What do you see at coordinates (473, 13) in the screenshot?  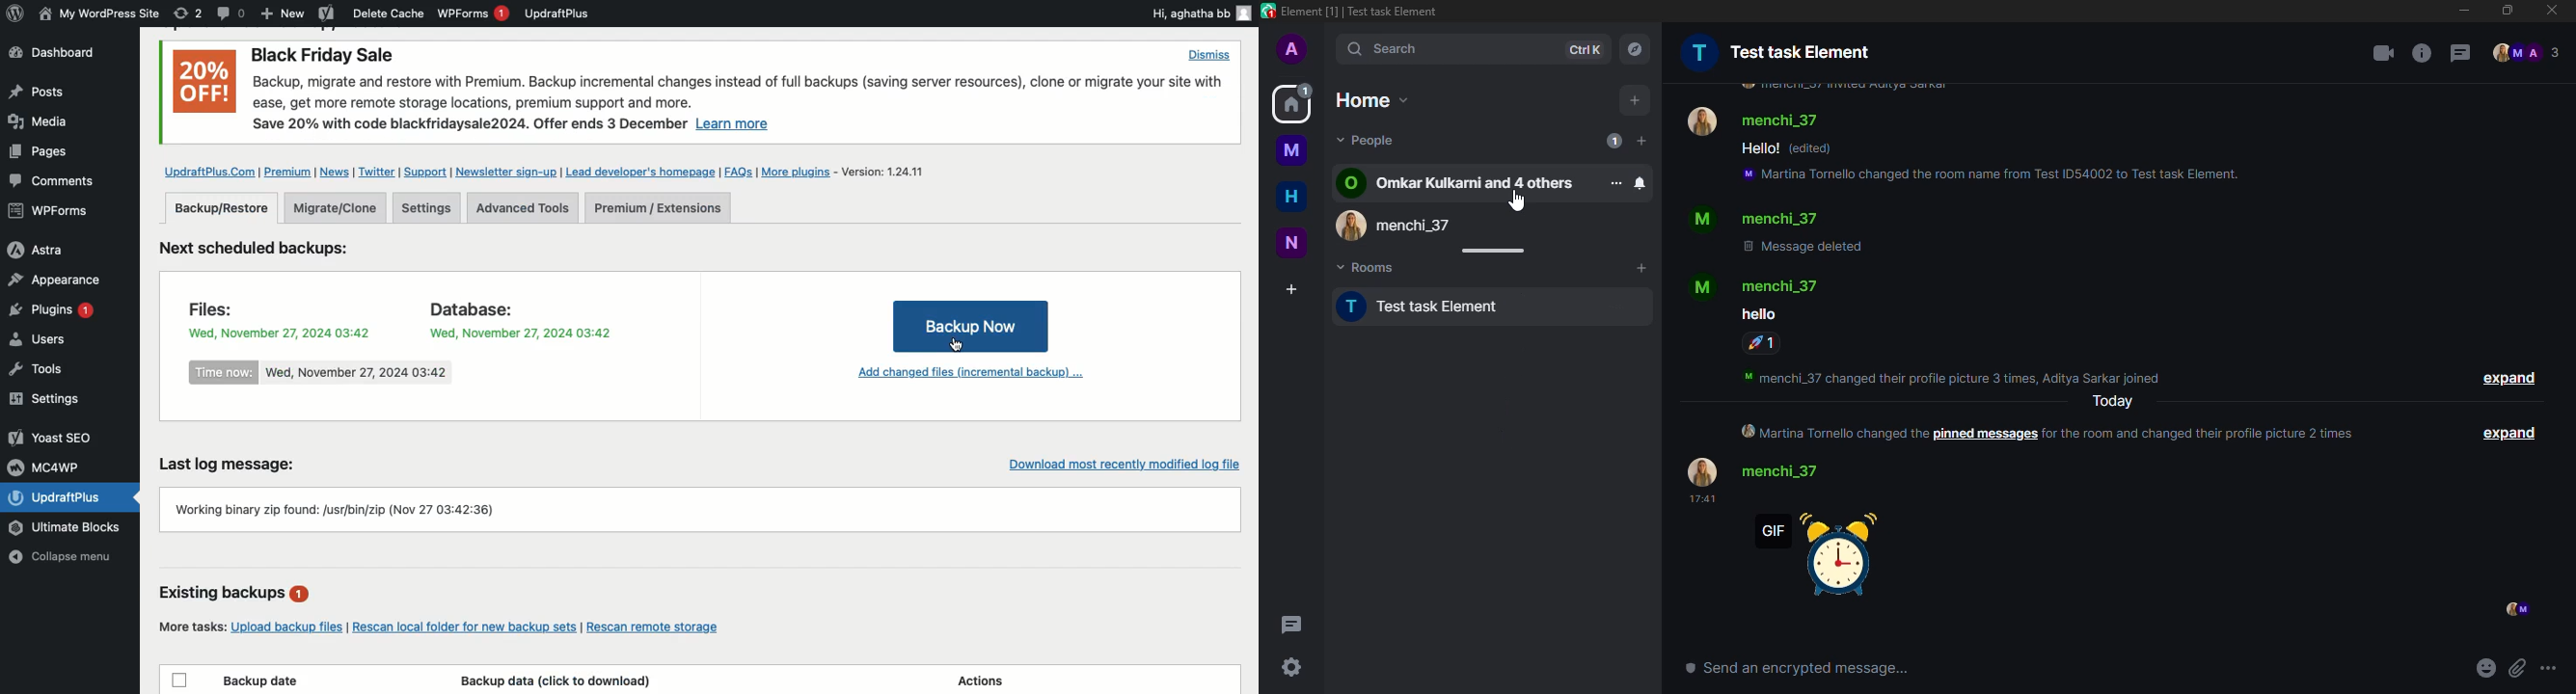 I see `WPForms 1` at bounding box center [473, 13].